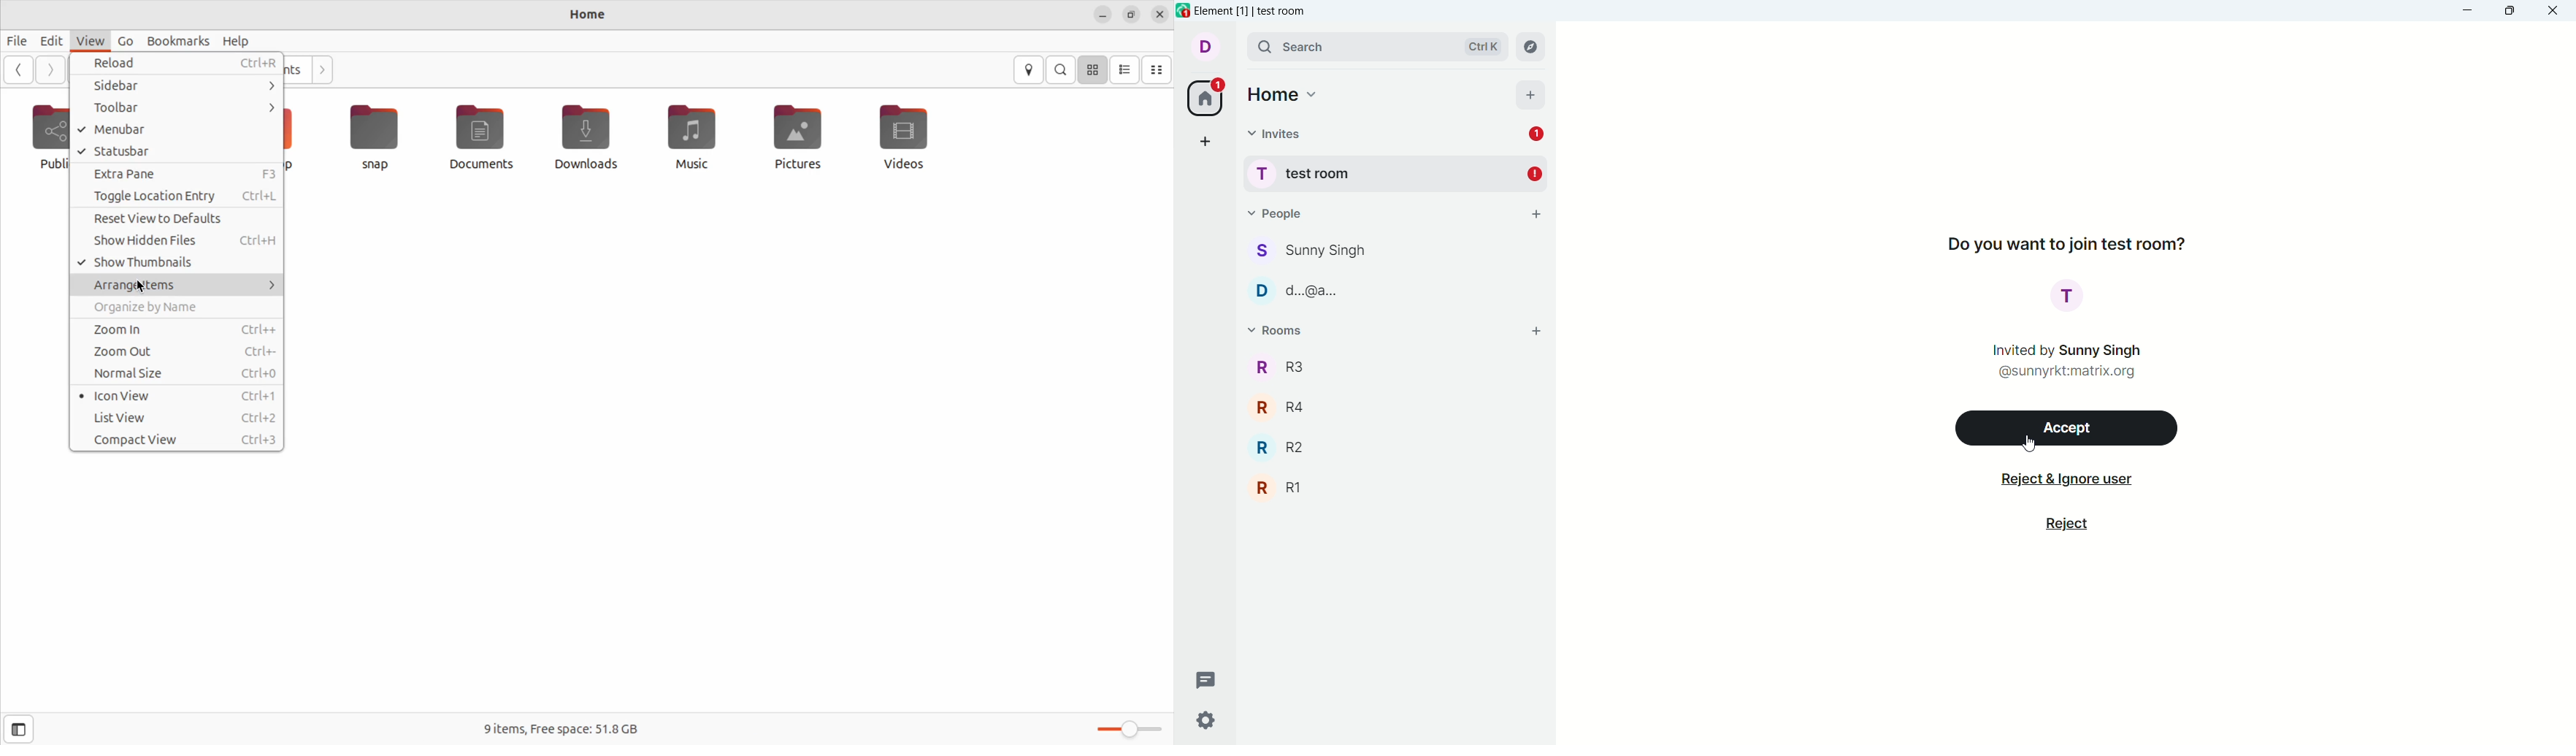 The width and height of the screenshot is (2576, 756). What do you see at coordinates (1260, 11) in the screenshot?
I see `element` at bounding box center [1260, 11].